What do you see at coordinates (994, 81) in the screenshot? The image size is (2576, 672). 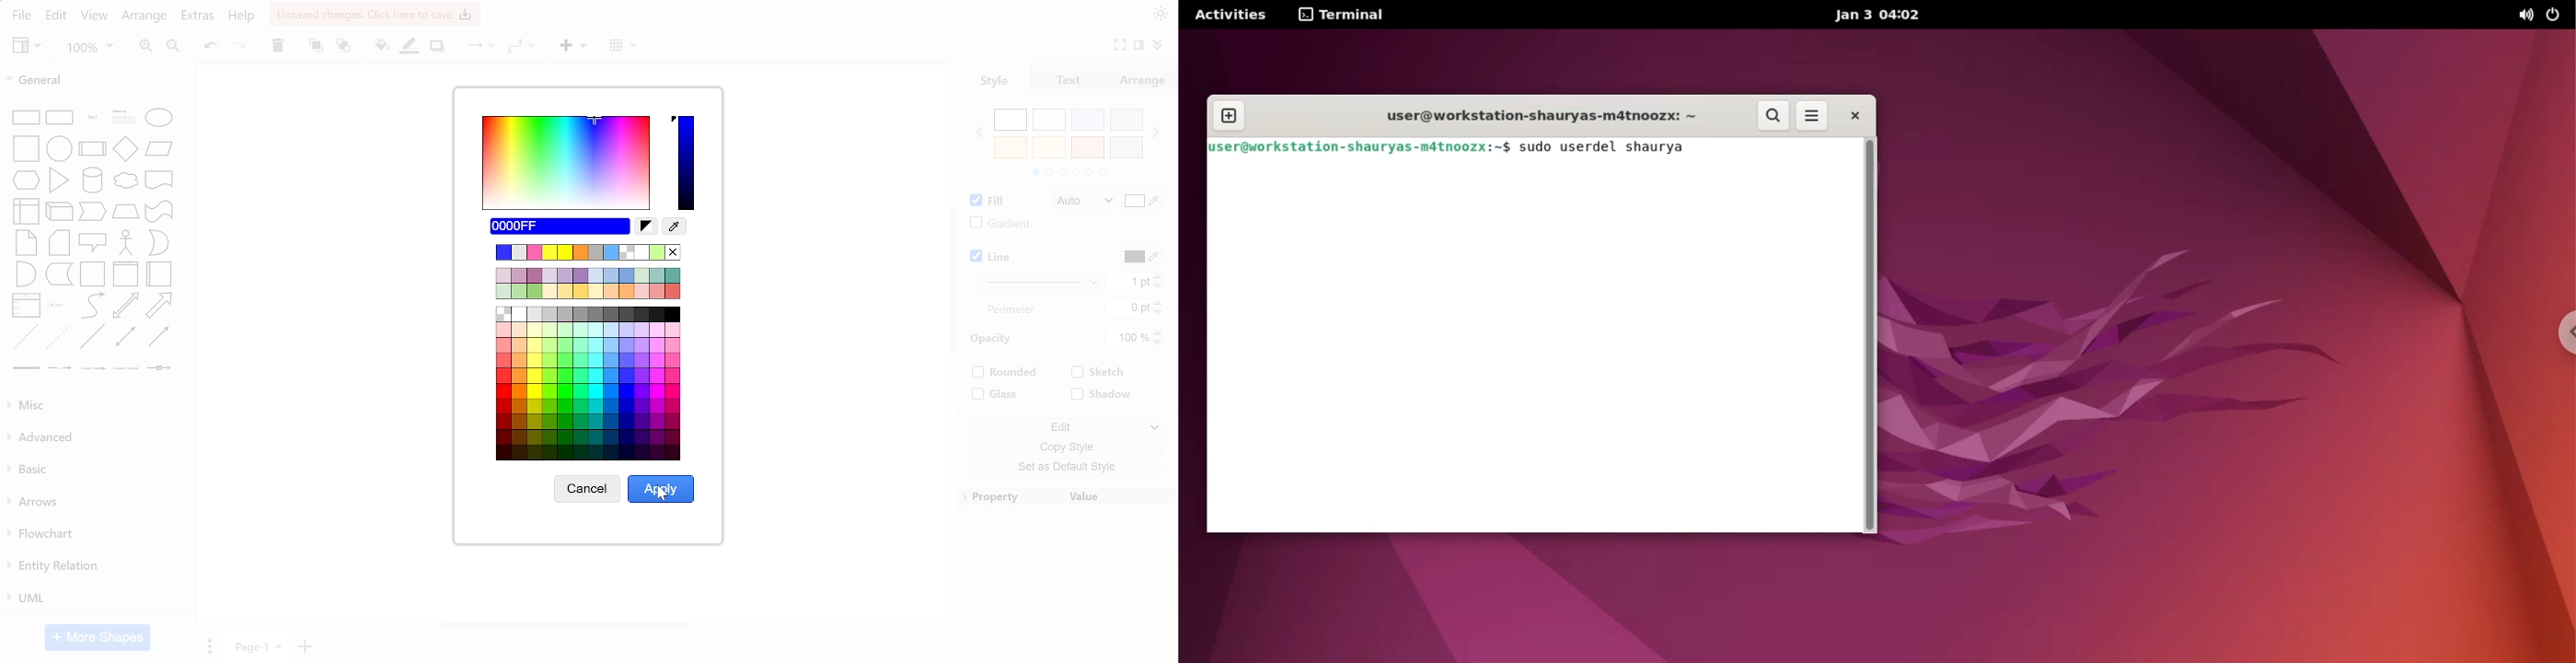 I see `style` at bounding box center [994, 81].